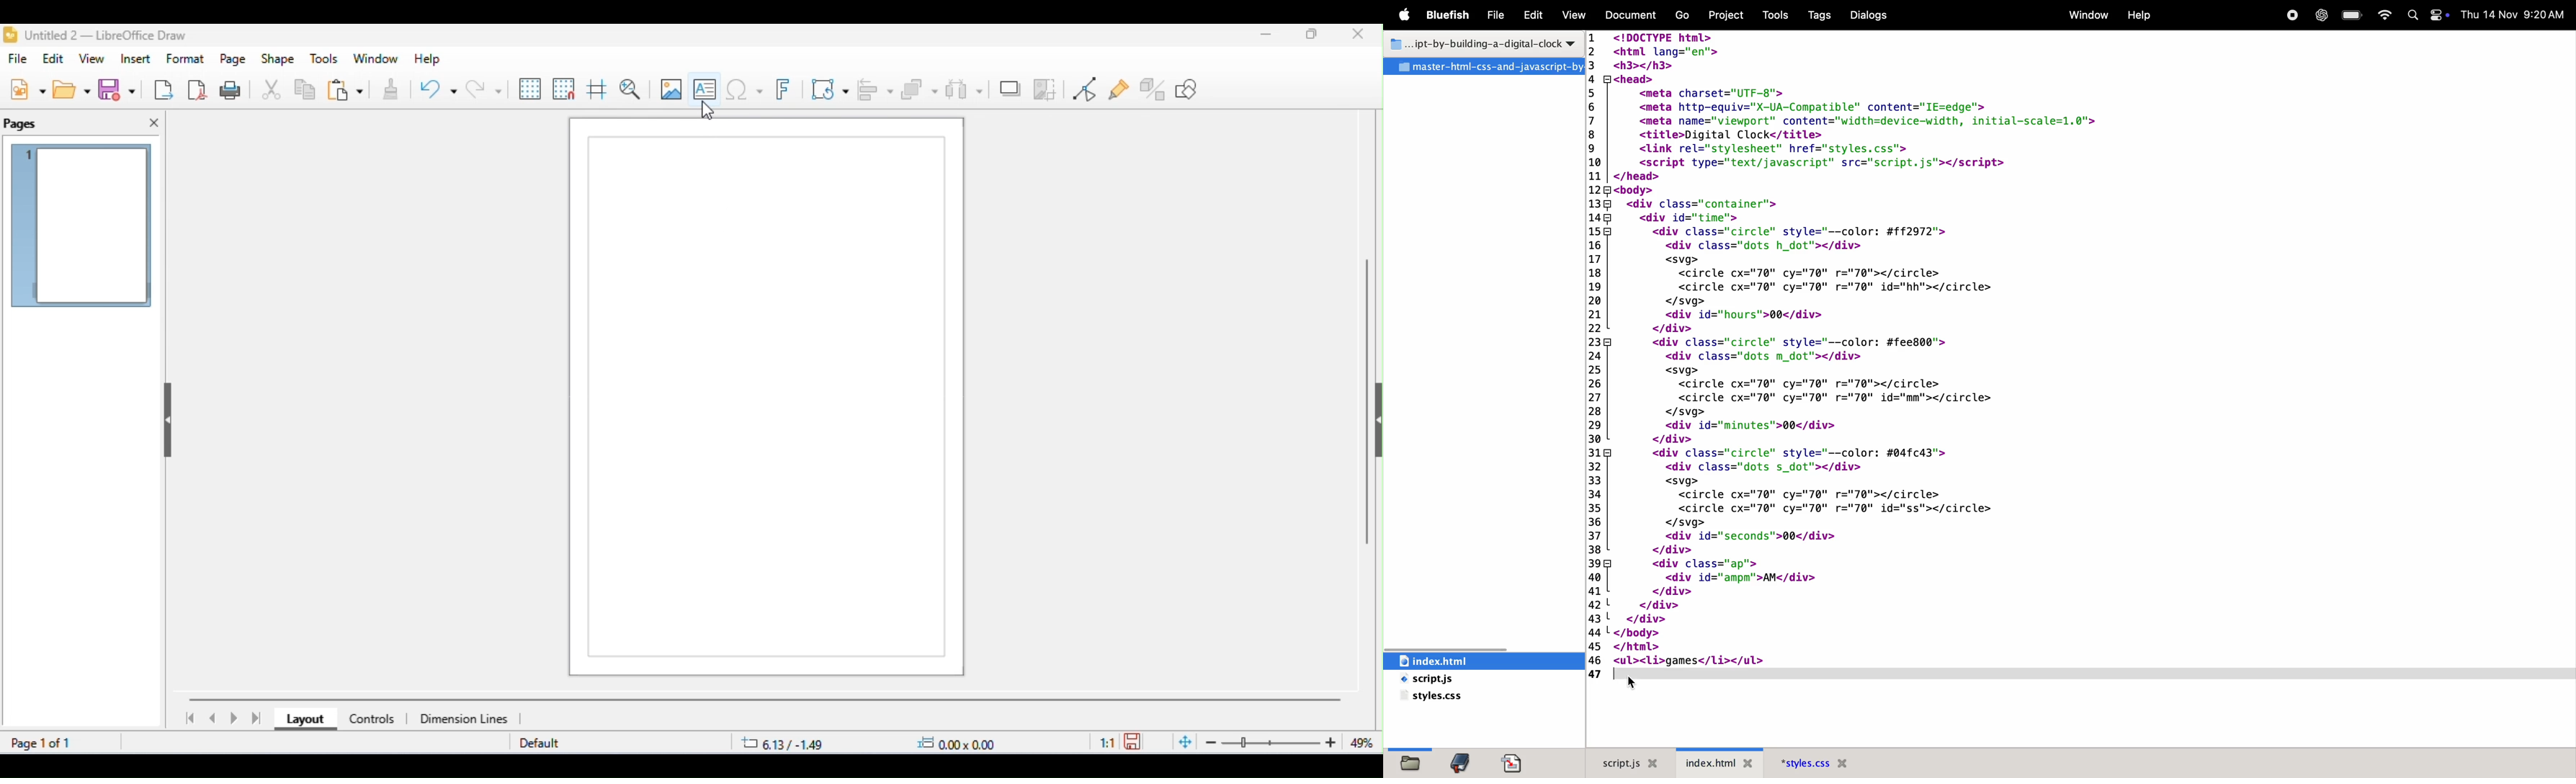 Image resolution: width=2576 pixels, height=784 pixels. What do you see at coordinates (1724, 763) in the screenshot?
I see `index.html` at bounding box center [1724, 763].